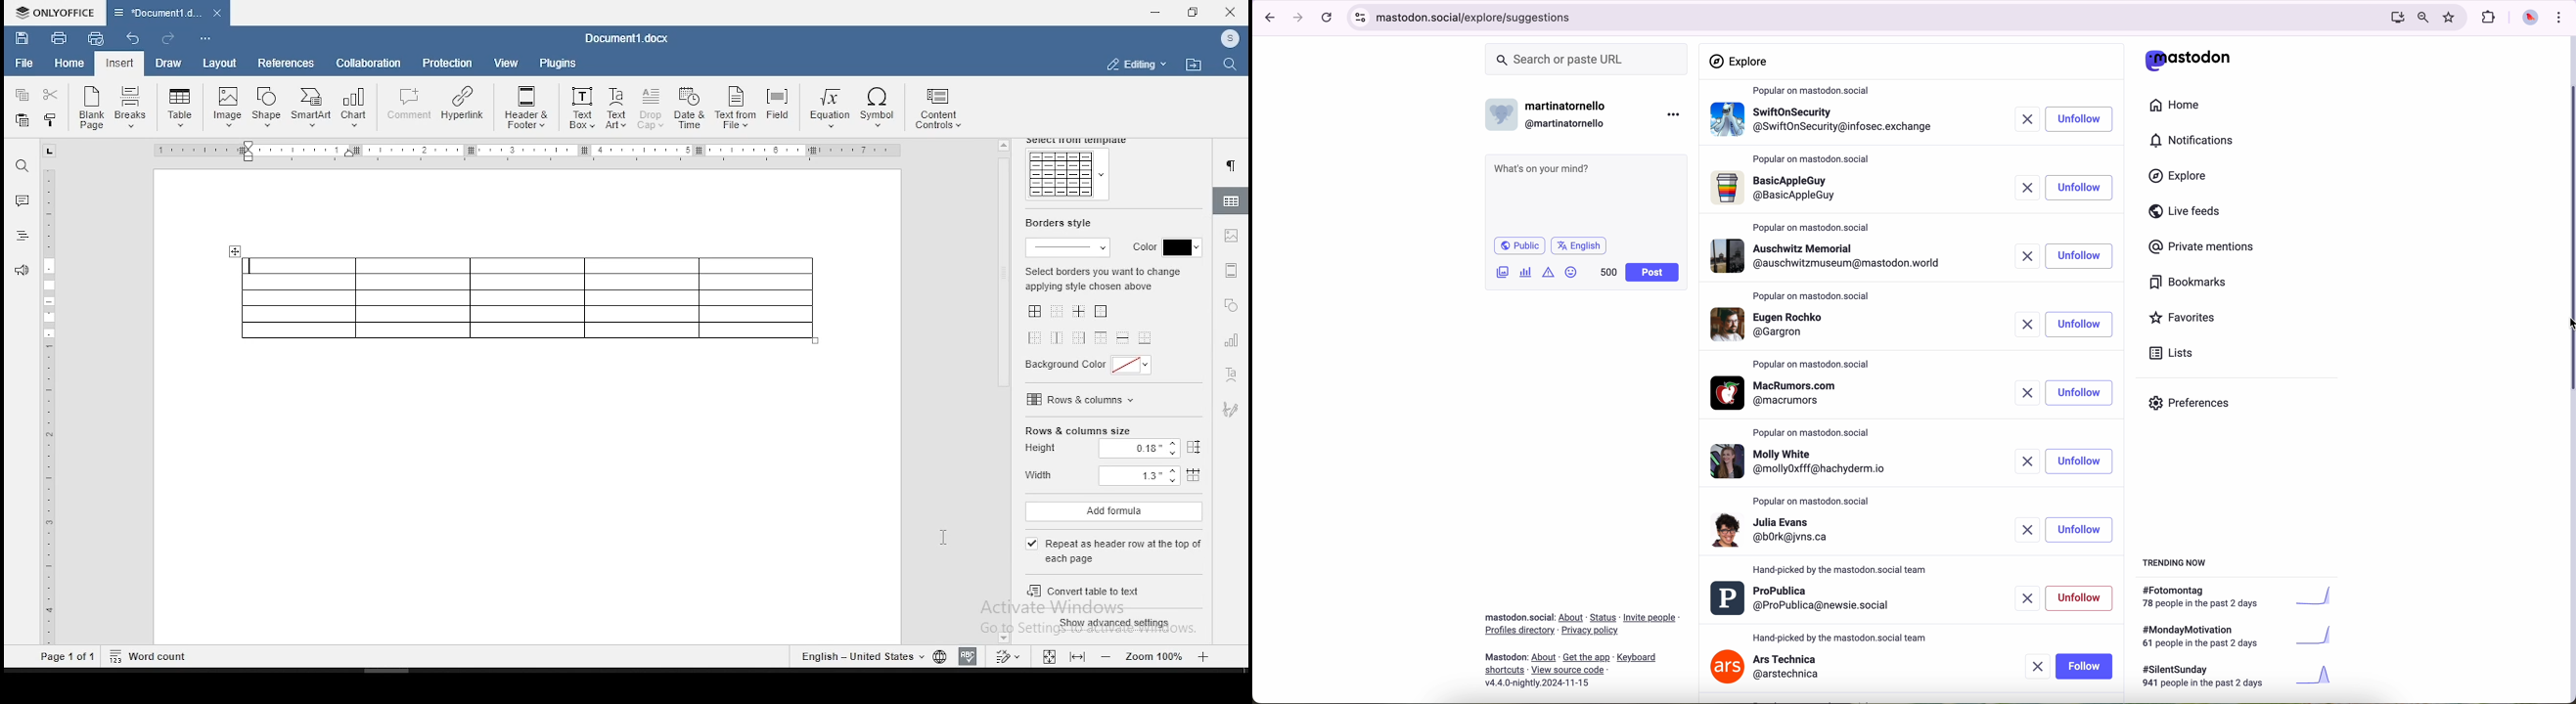 The image size is (2576, 728). I want to click on track changes, so click(1010, 655).